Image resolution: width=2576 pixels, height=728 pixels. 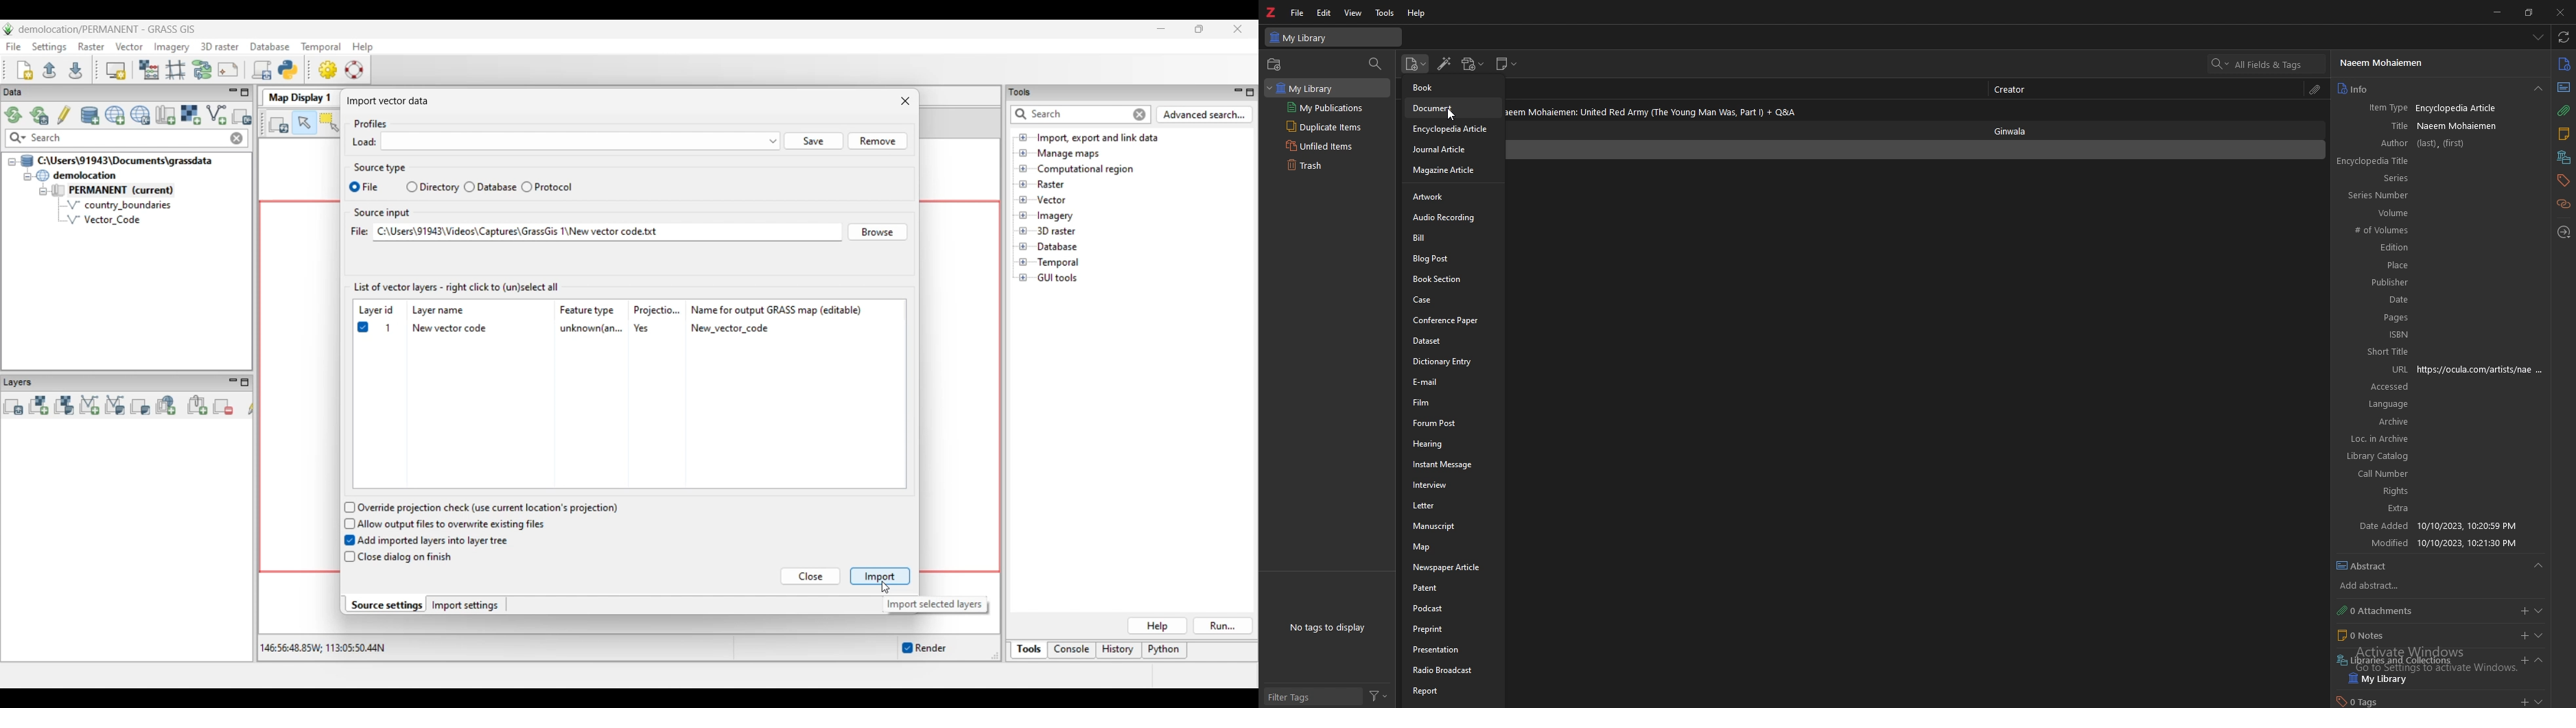 What do you see at coordinates (1451, 216) in the screenshot?
I see `audio recording` at bounding box center [1451, 216].